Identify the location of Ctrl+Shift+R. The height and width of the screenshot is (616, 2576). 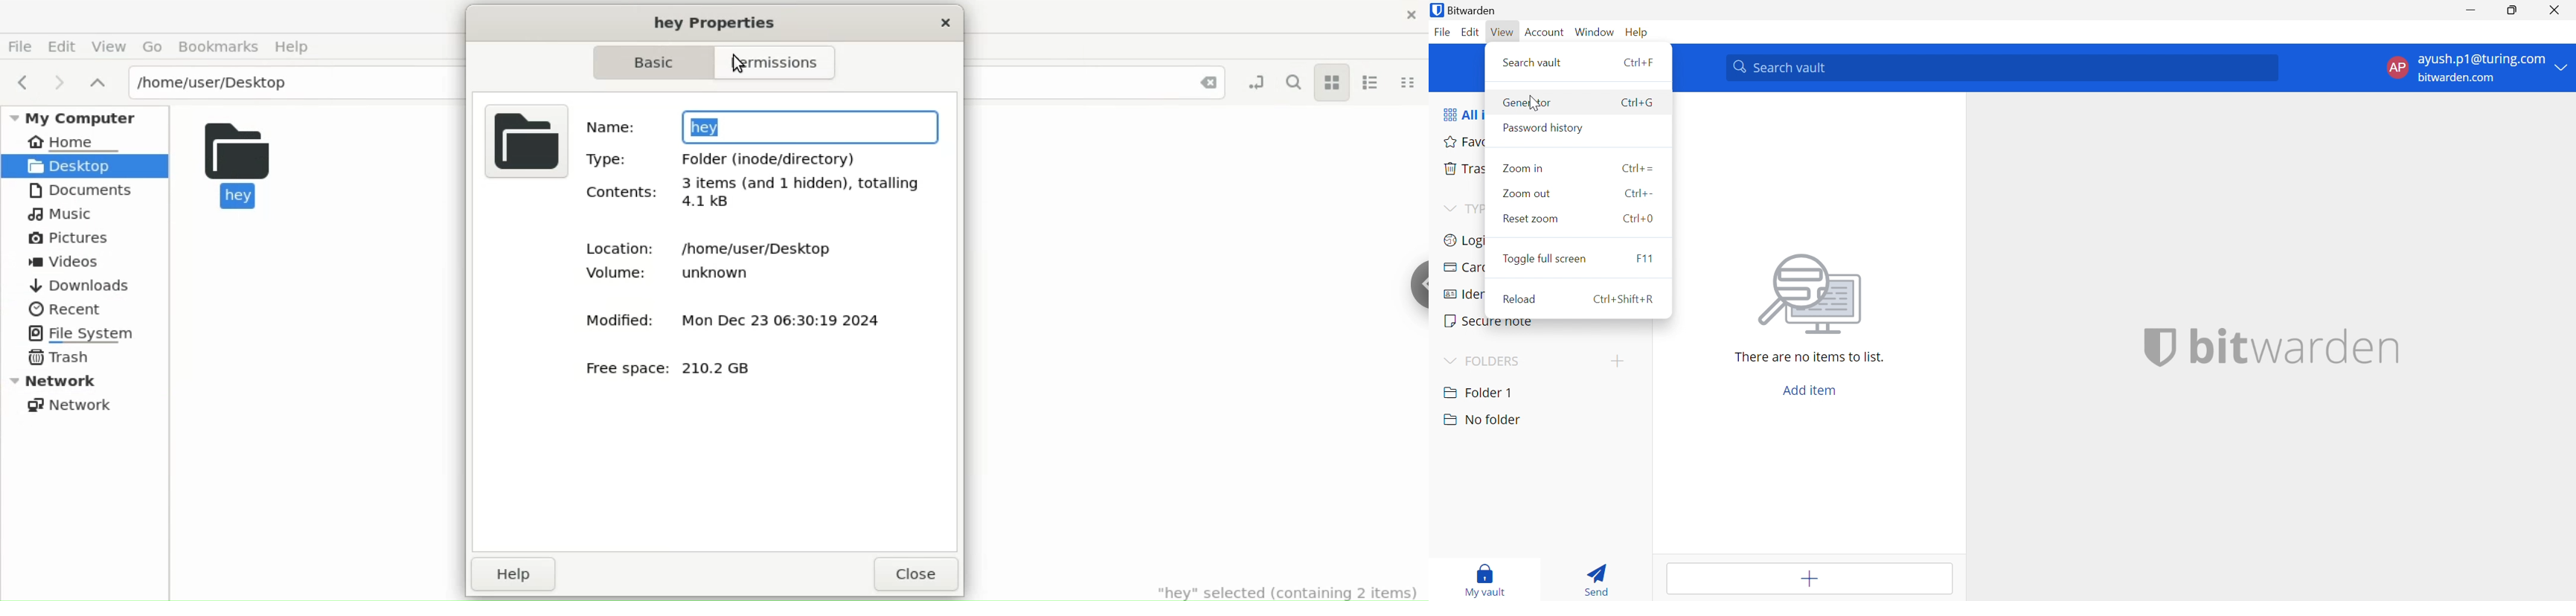
(1626, 299).